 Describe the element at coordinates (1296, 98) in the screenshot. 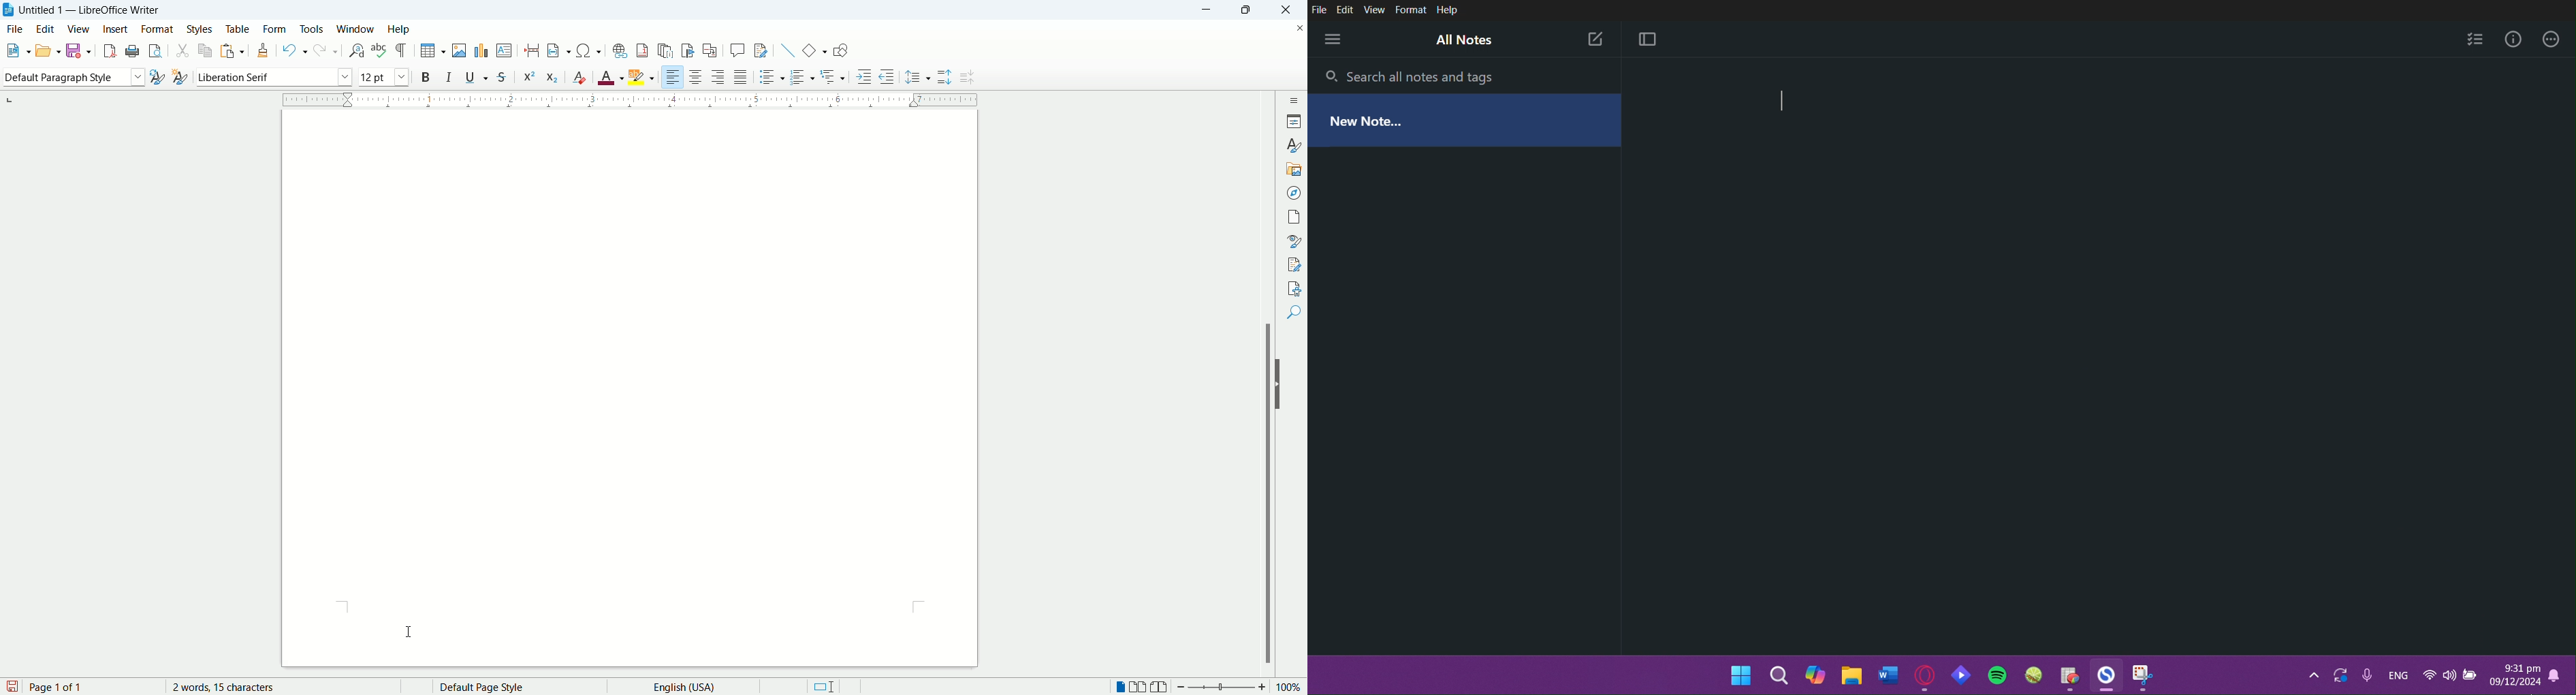

I see `sidebar settings` at that location.